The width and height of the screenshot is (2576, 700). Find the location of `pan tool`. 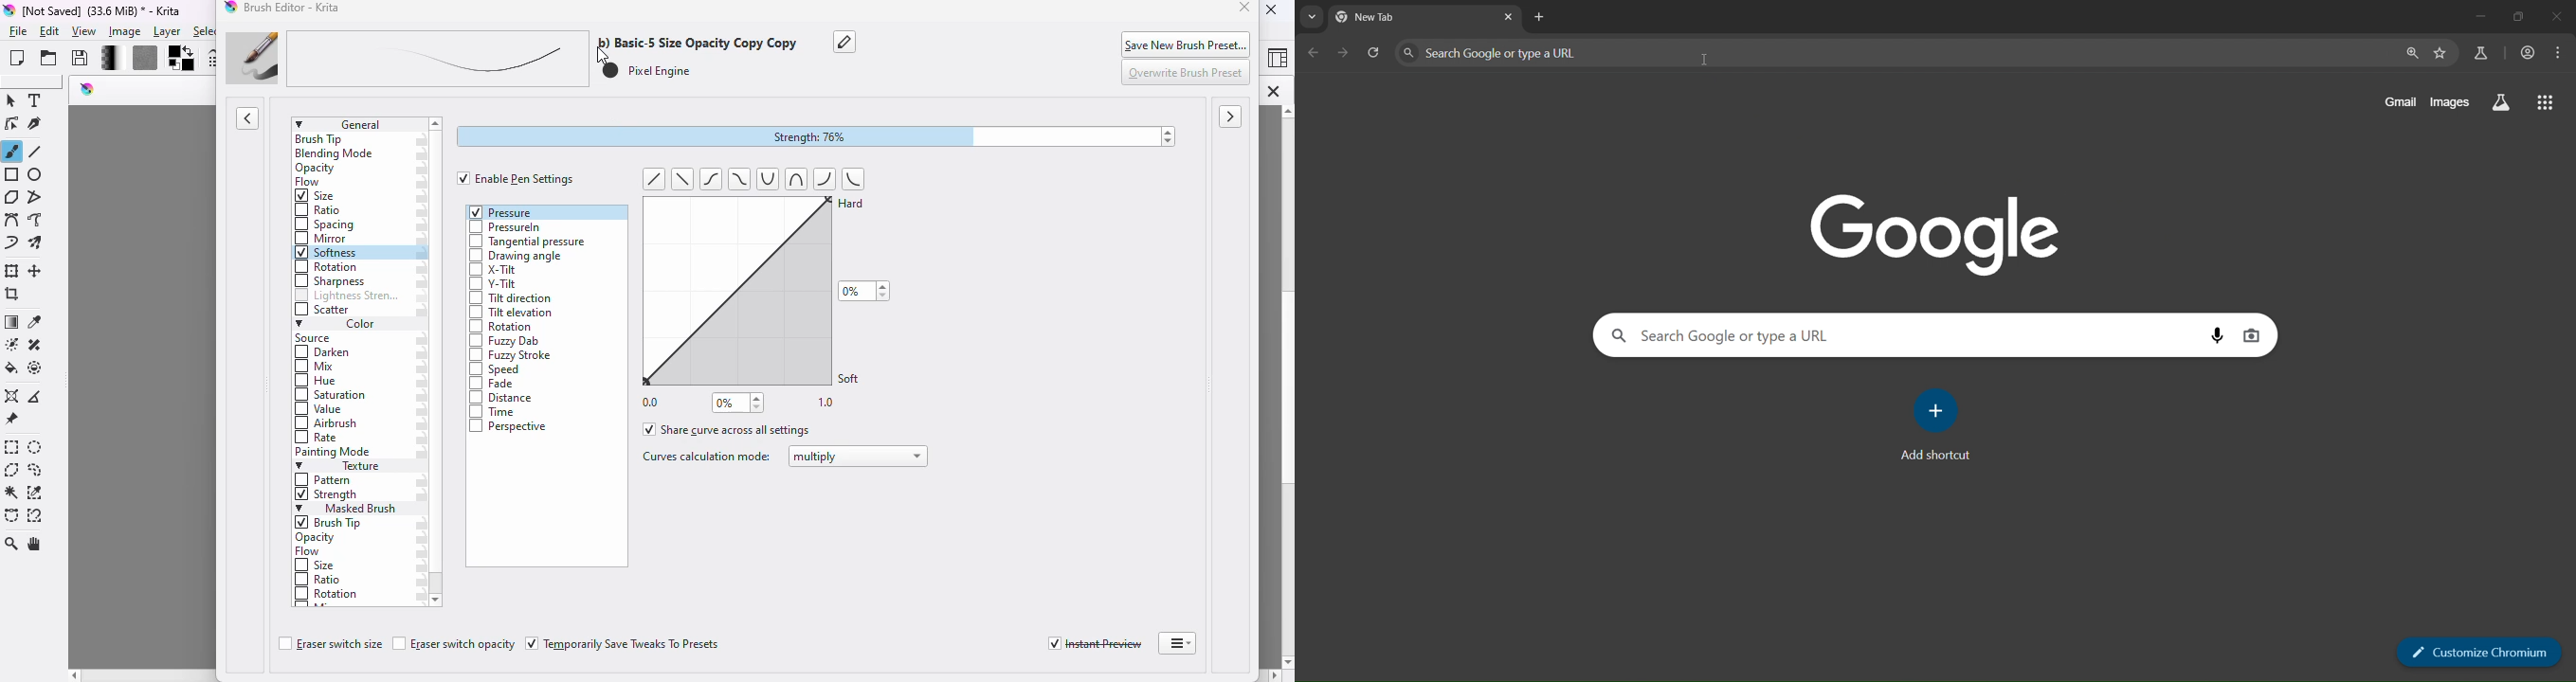

pan tool is located at coordinates (37, 545).